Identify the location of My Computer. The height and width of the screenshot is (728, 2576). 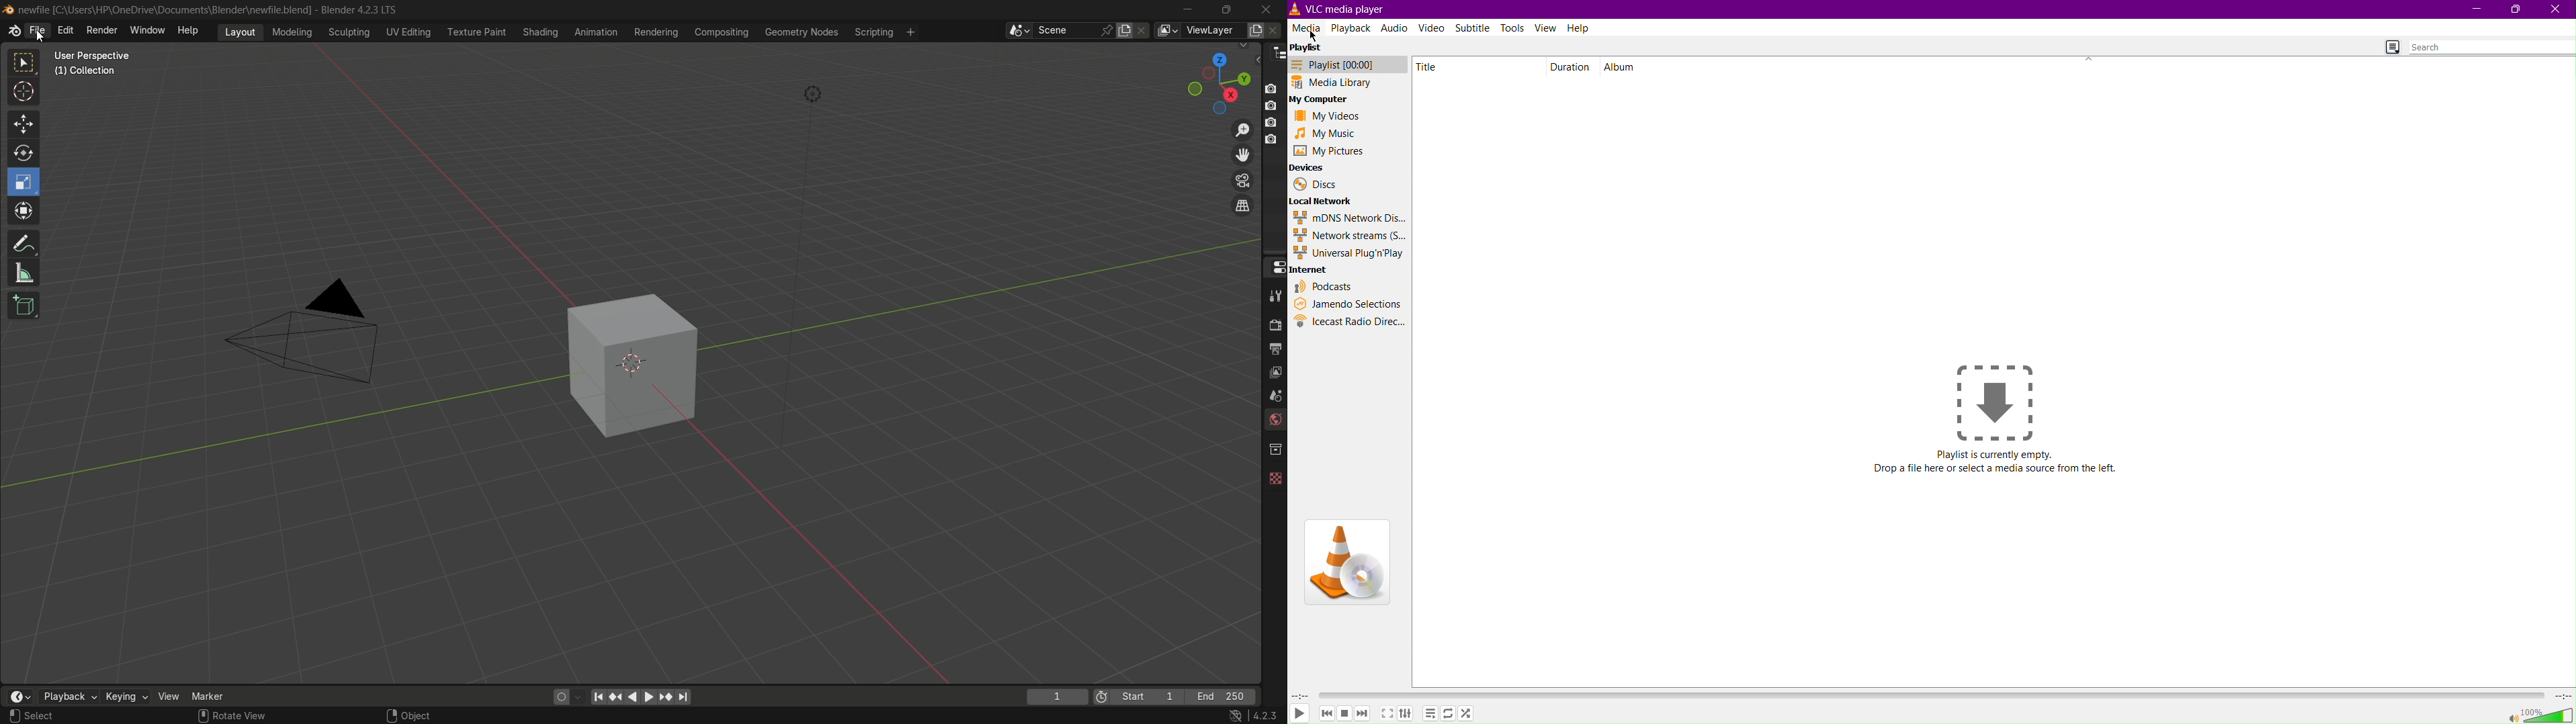
(1324, 99).